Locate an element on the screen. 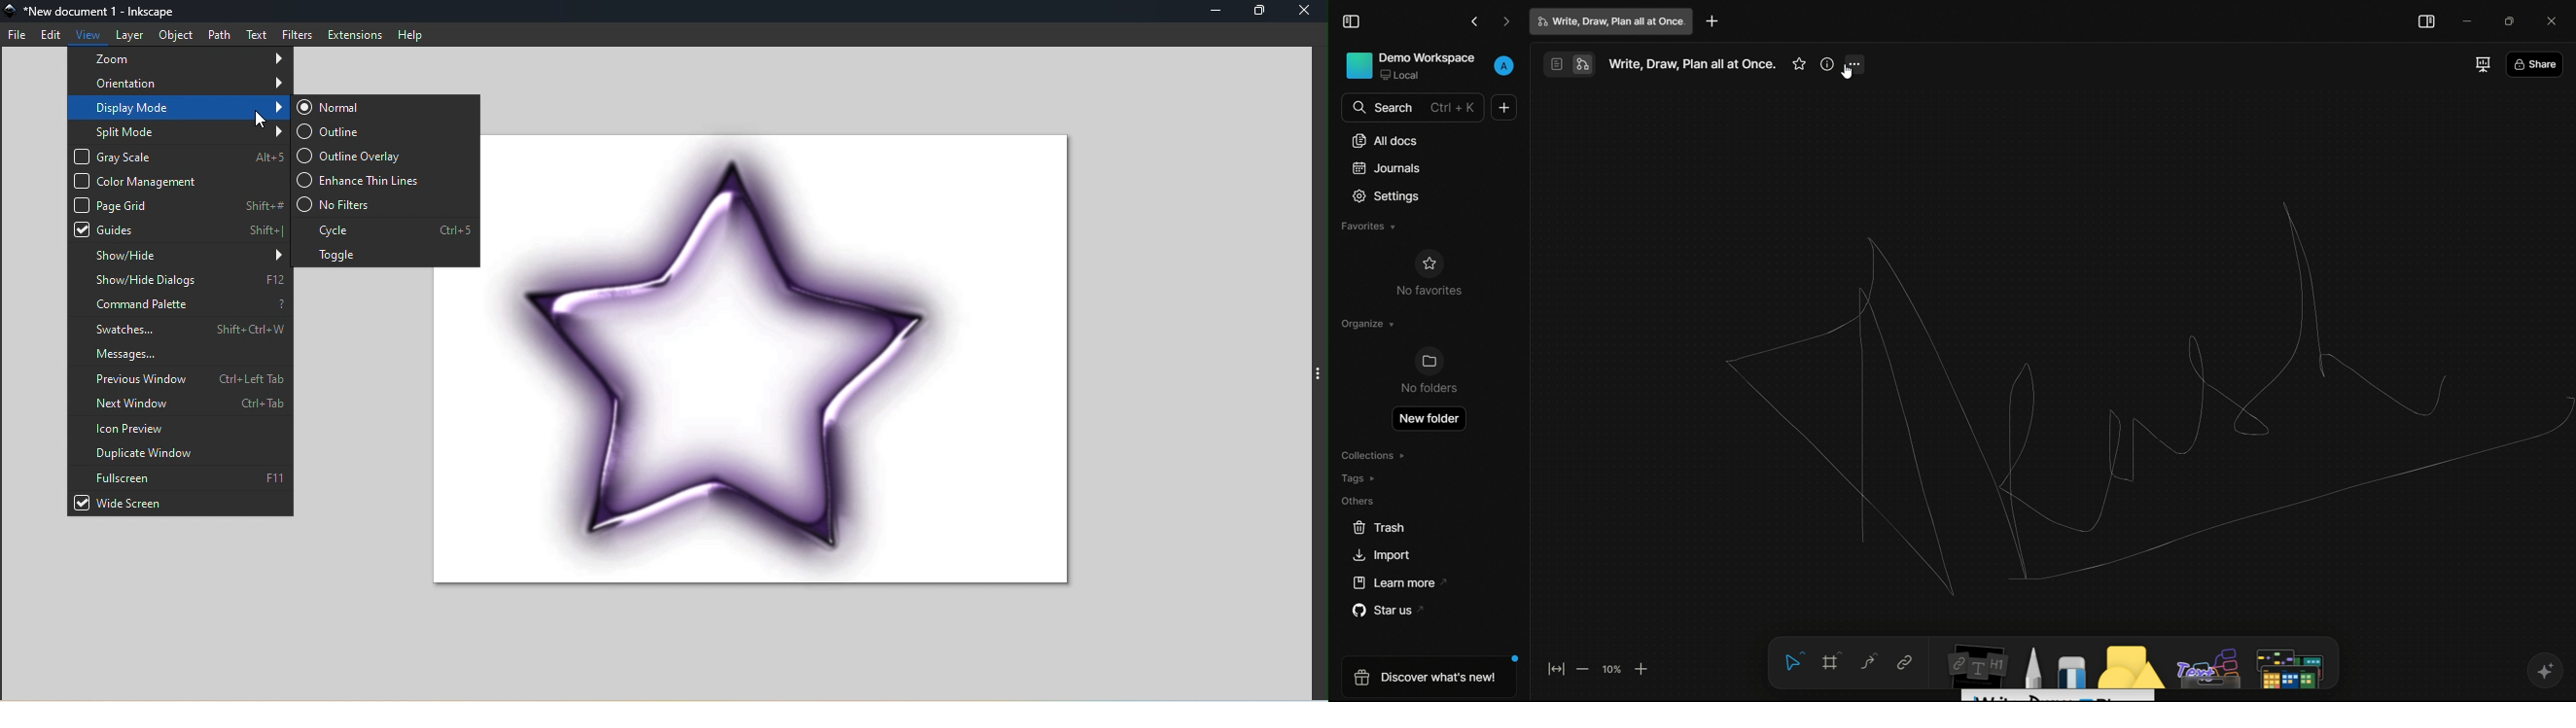 The width and height of the screenshot is (2576, 728). new project is located at coordinates (1713, 23).